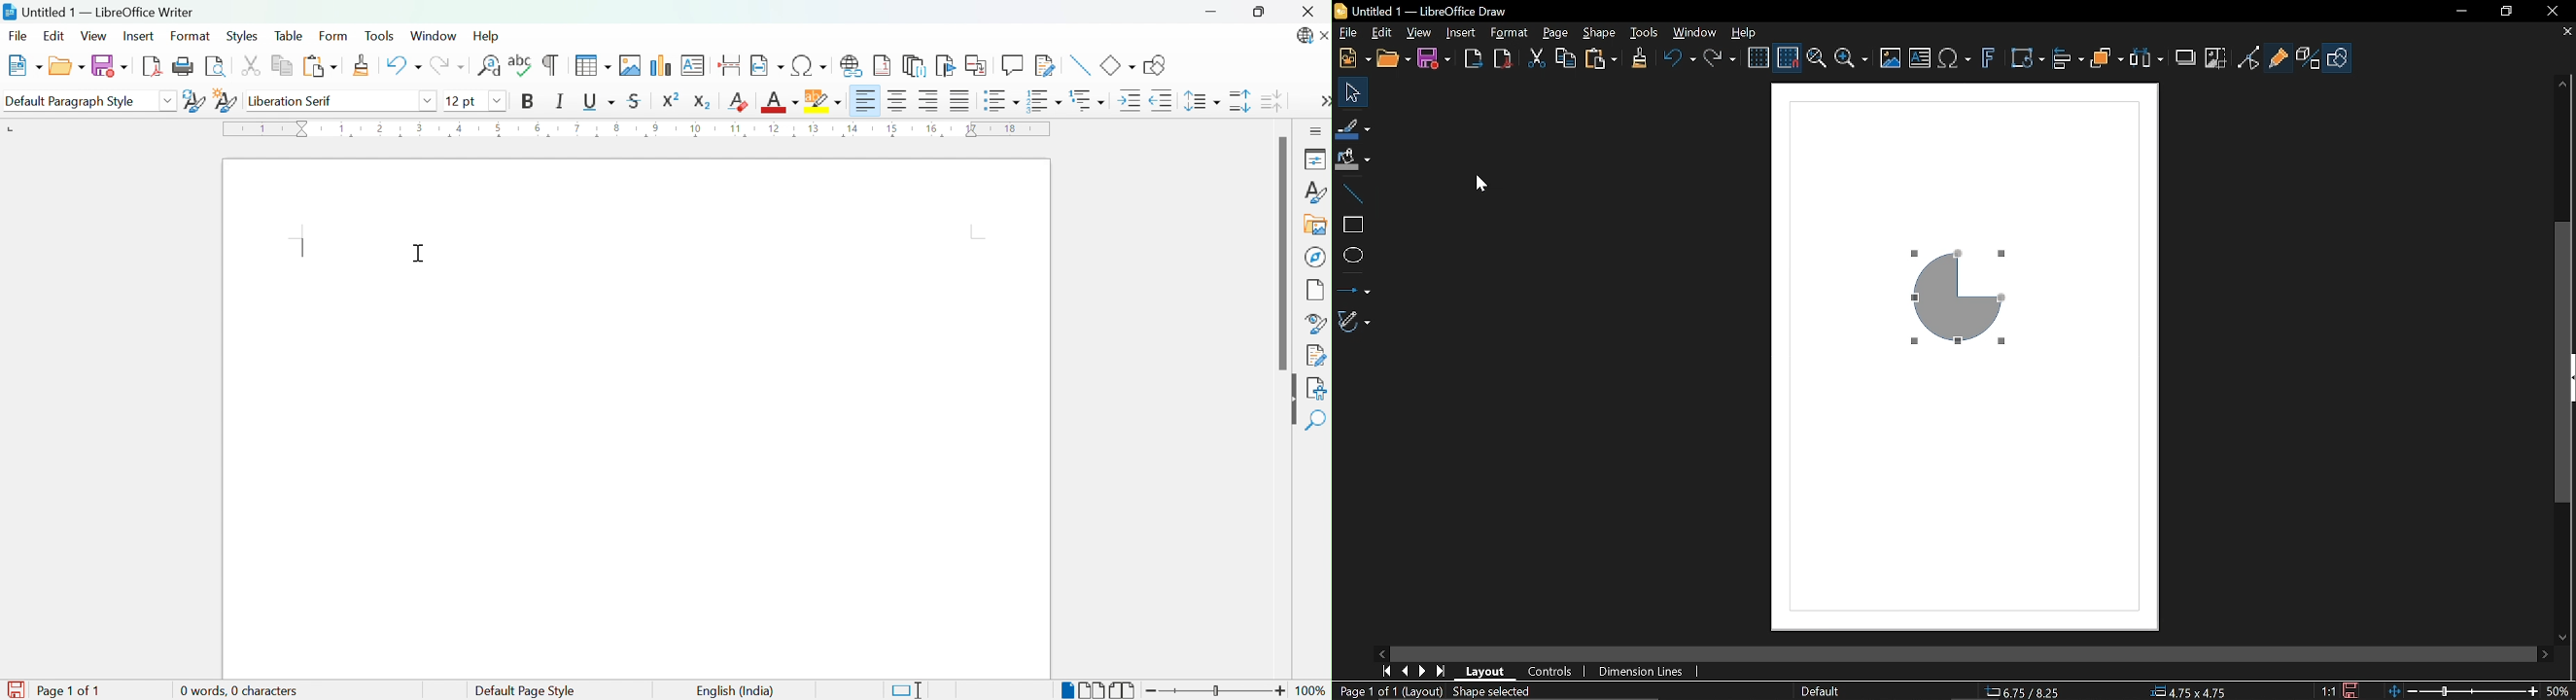  What do you see at coordinates (1314, 158) in the screenshot?
I see `Properties` at bounding box center [1314, 158].